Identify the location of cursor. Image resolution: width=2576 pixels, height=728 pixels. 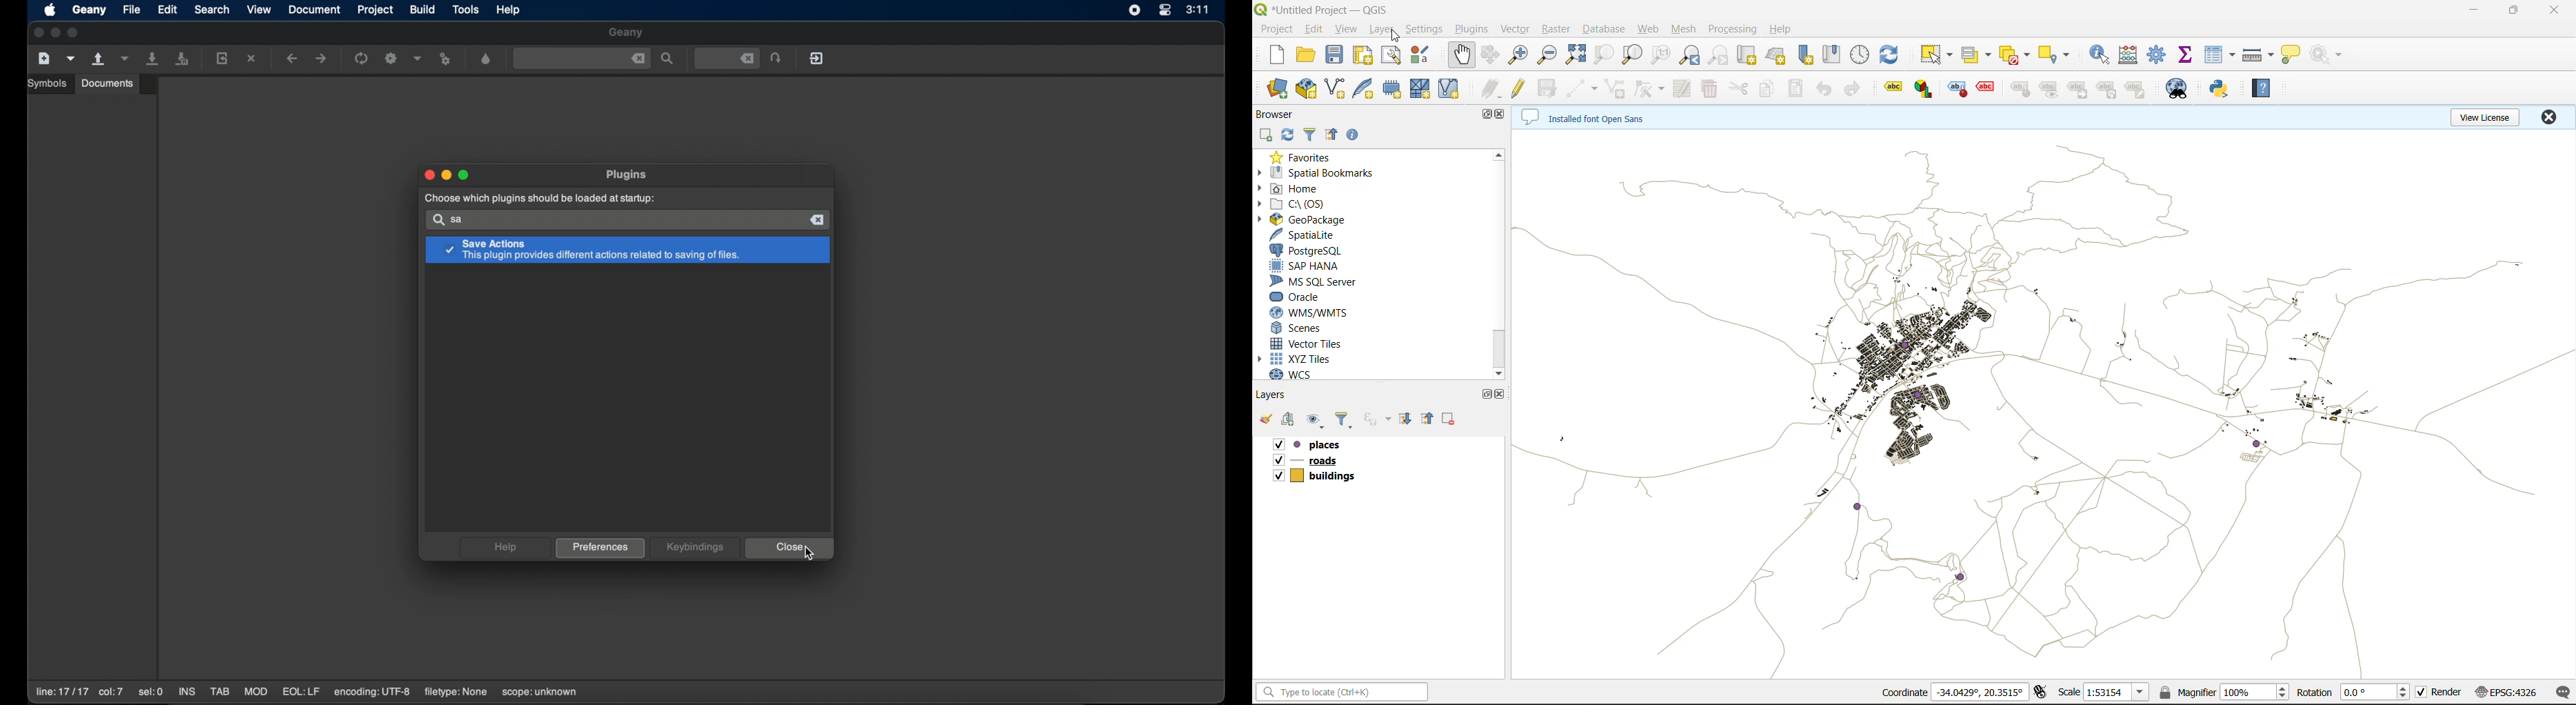
(810, 555).